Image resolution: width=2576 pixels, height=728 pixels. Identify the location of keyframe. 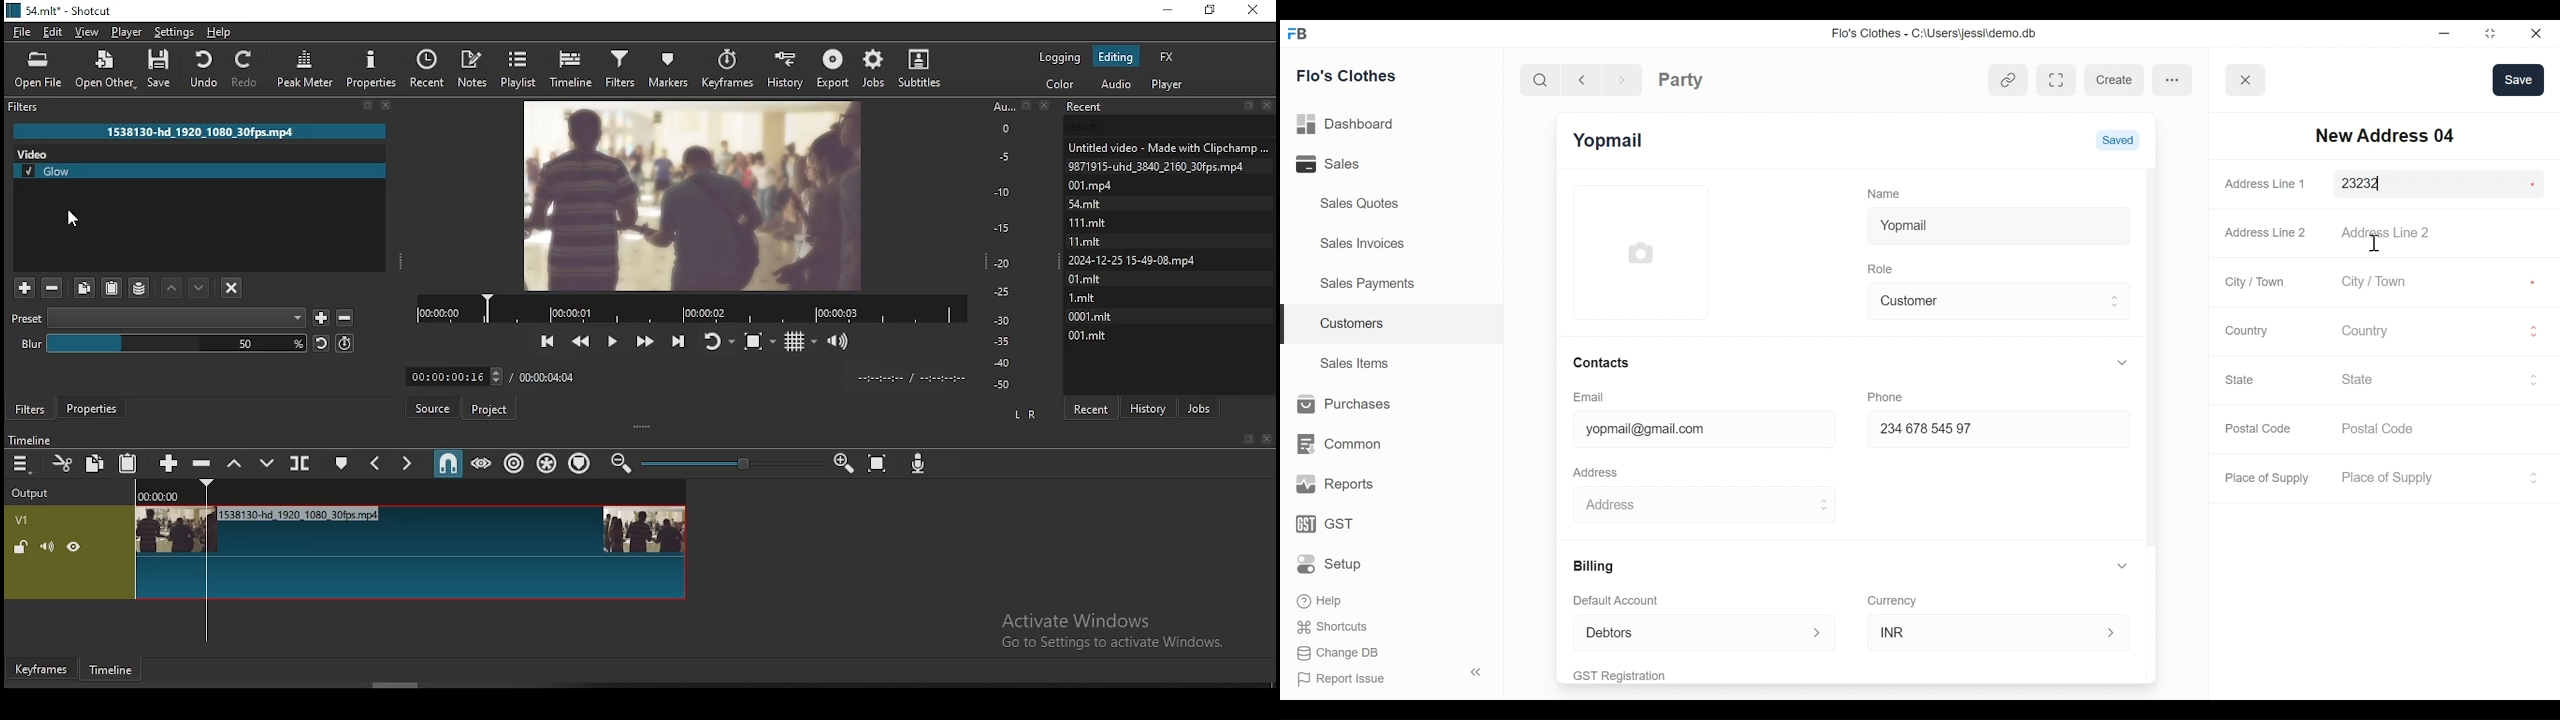
(39, 670).